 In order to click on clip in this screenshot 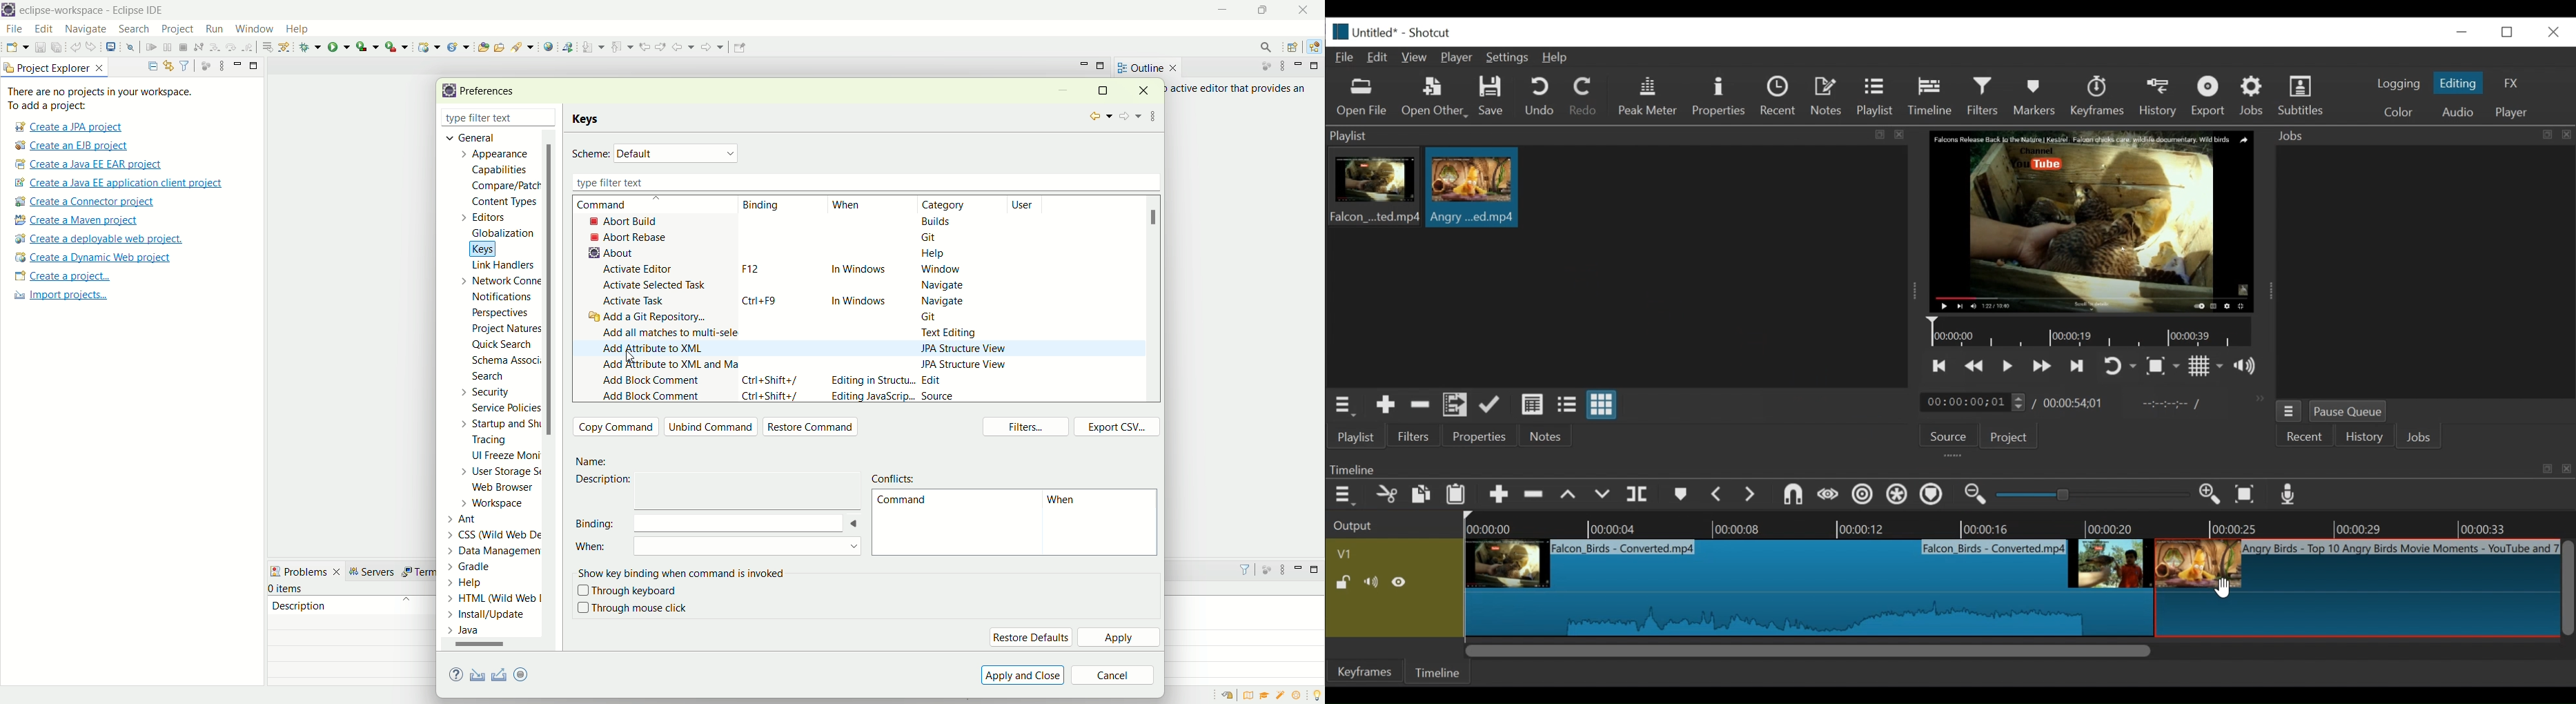, I will do `click(1372, 189)`.